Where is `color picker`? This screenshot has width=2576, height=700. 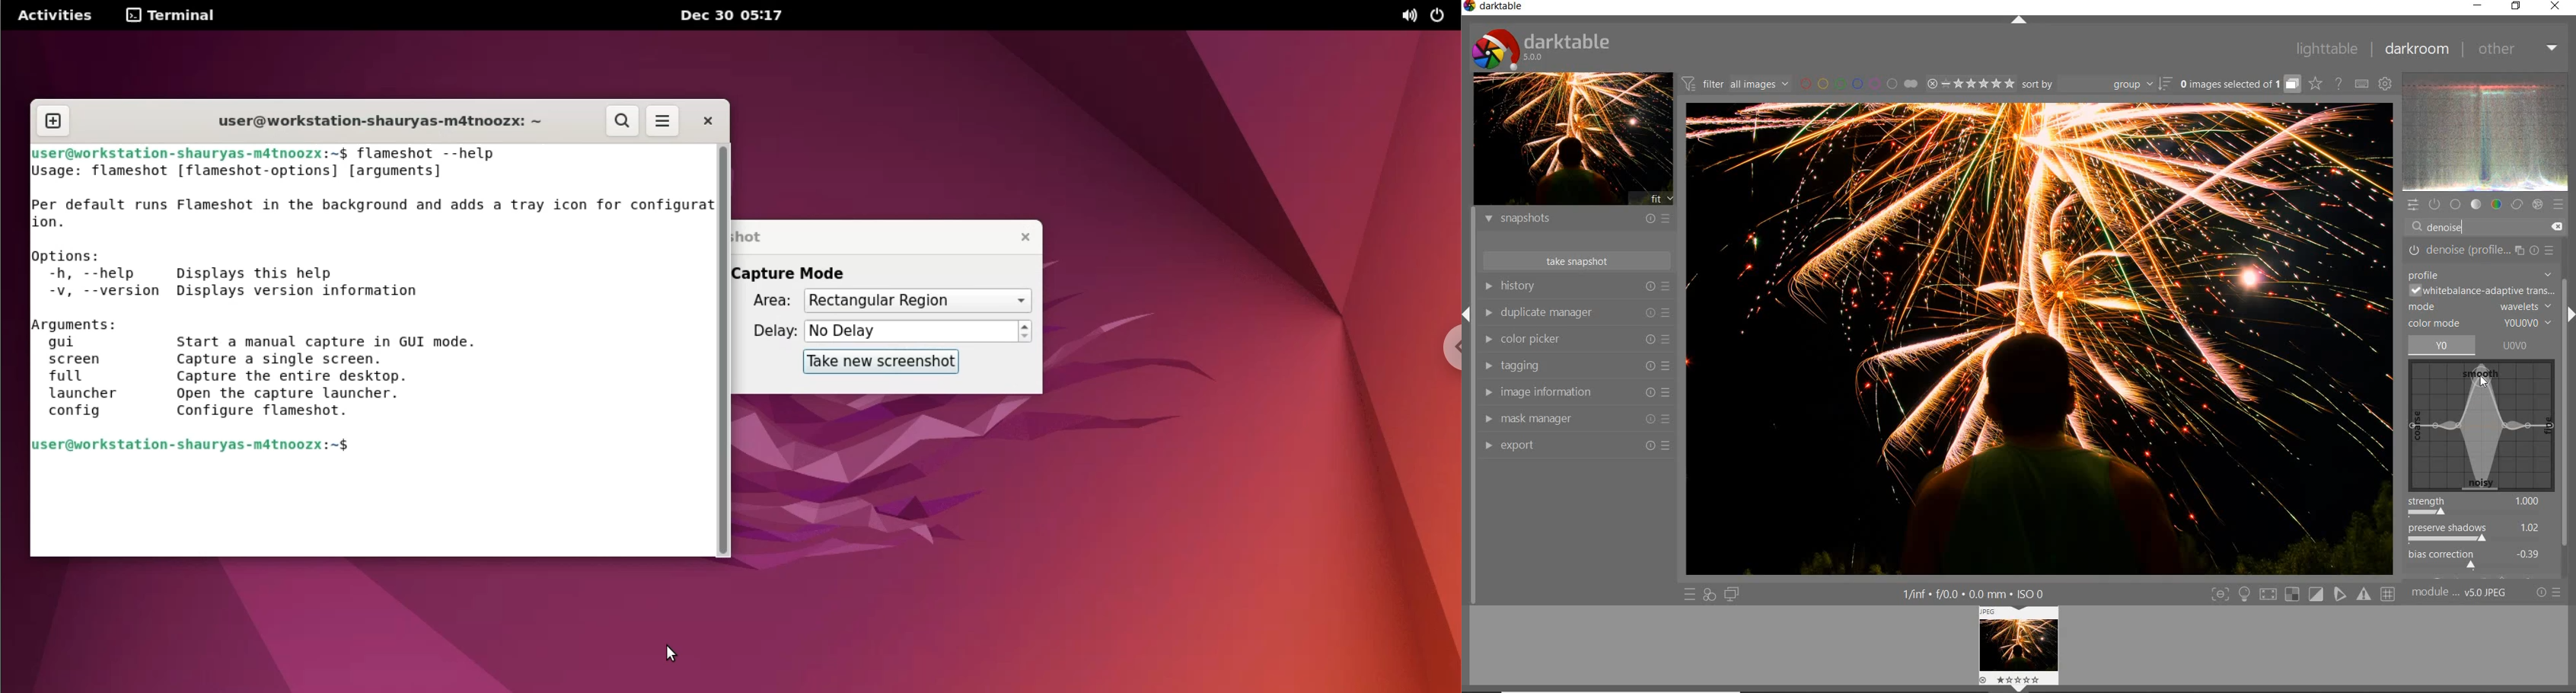 color picker is located at coordinates (1576, 341).